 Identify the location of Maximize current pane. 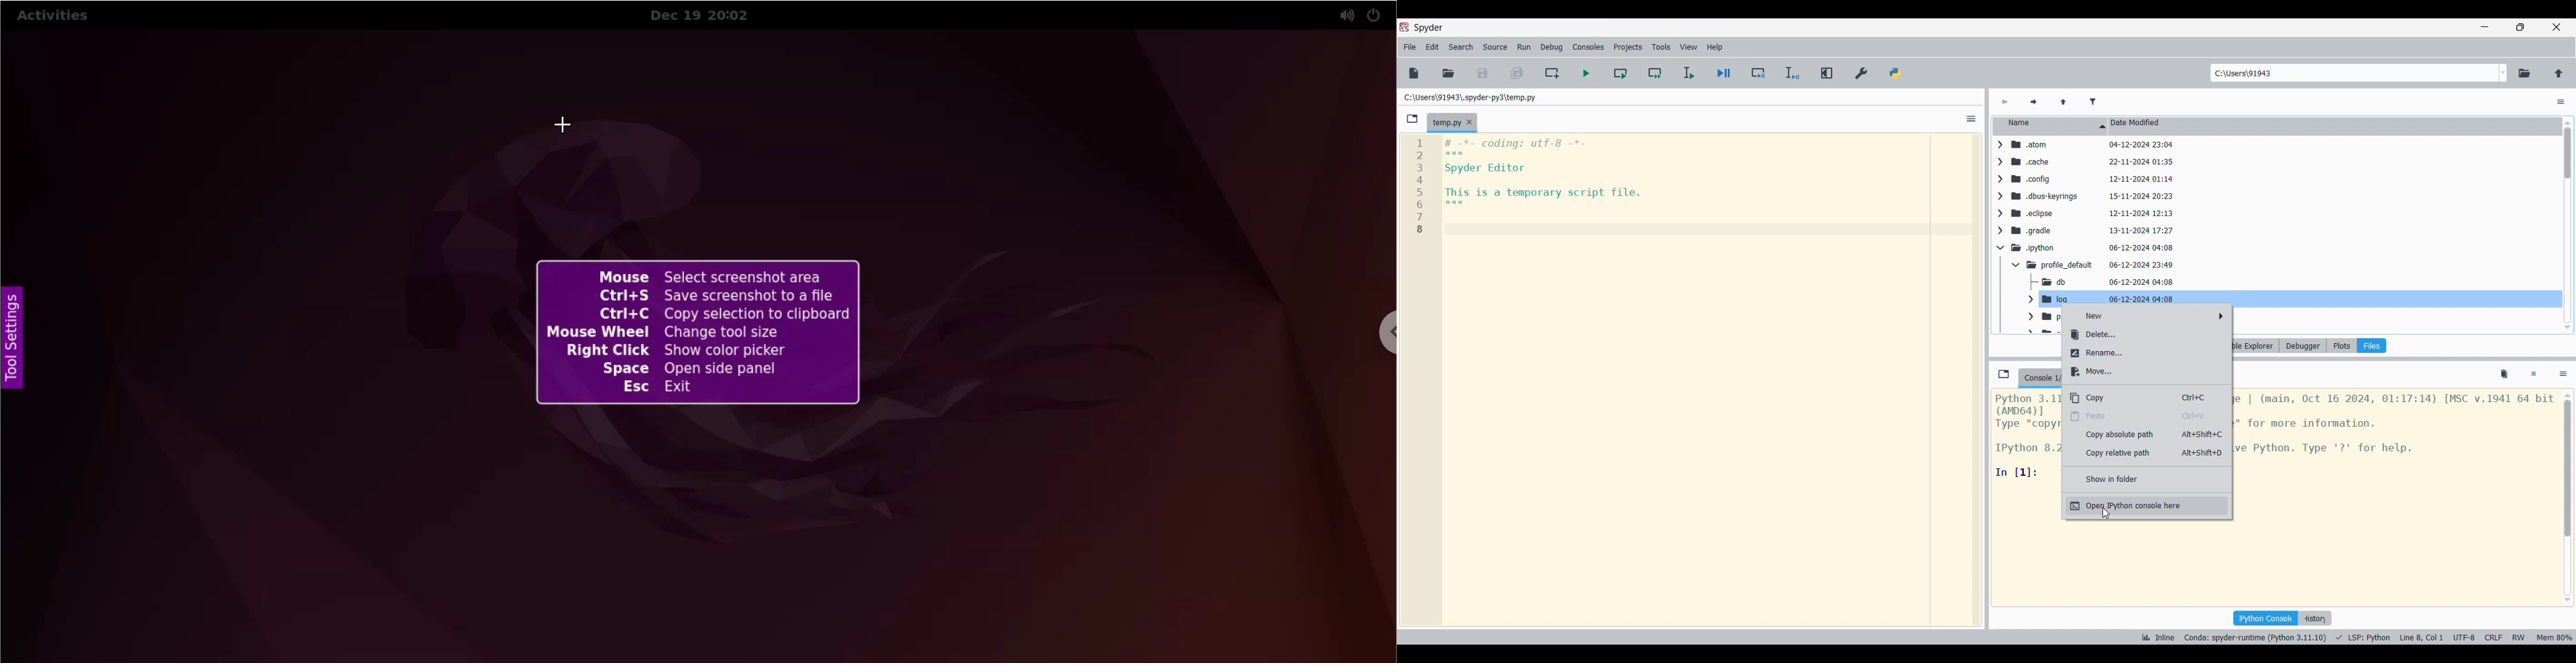
(1828, 73).